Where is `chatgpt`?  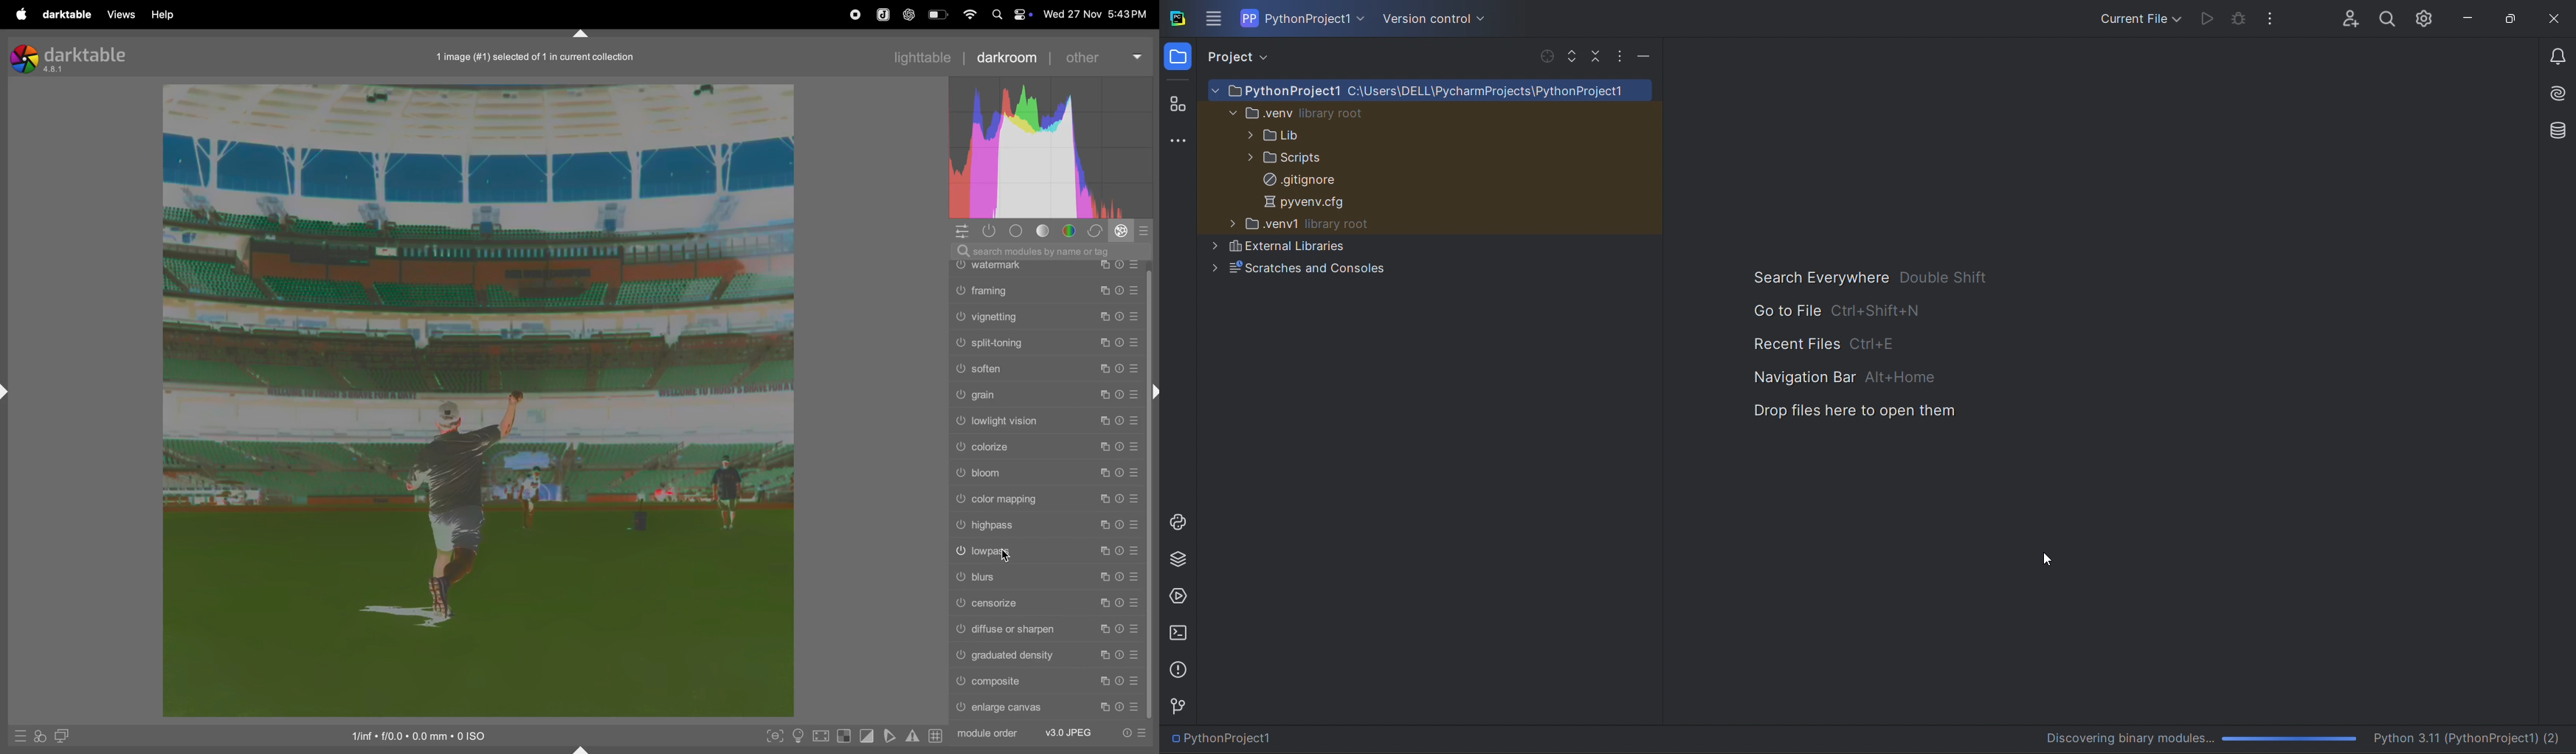
chatgpt is located at coordinates (908, 15).